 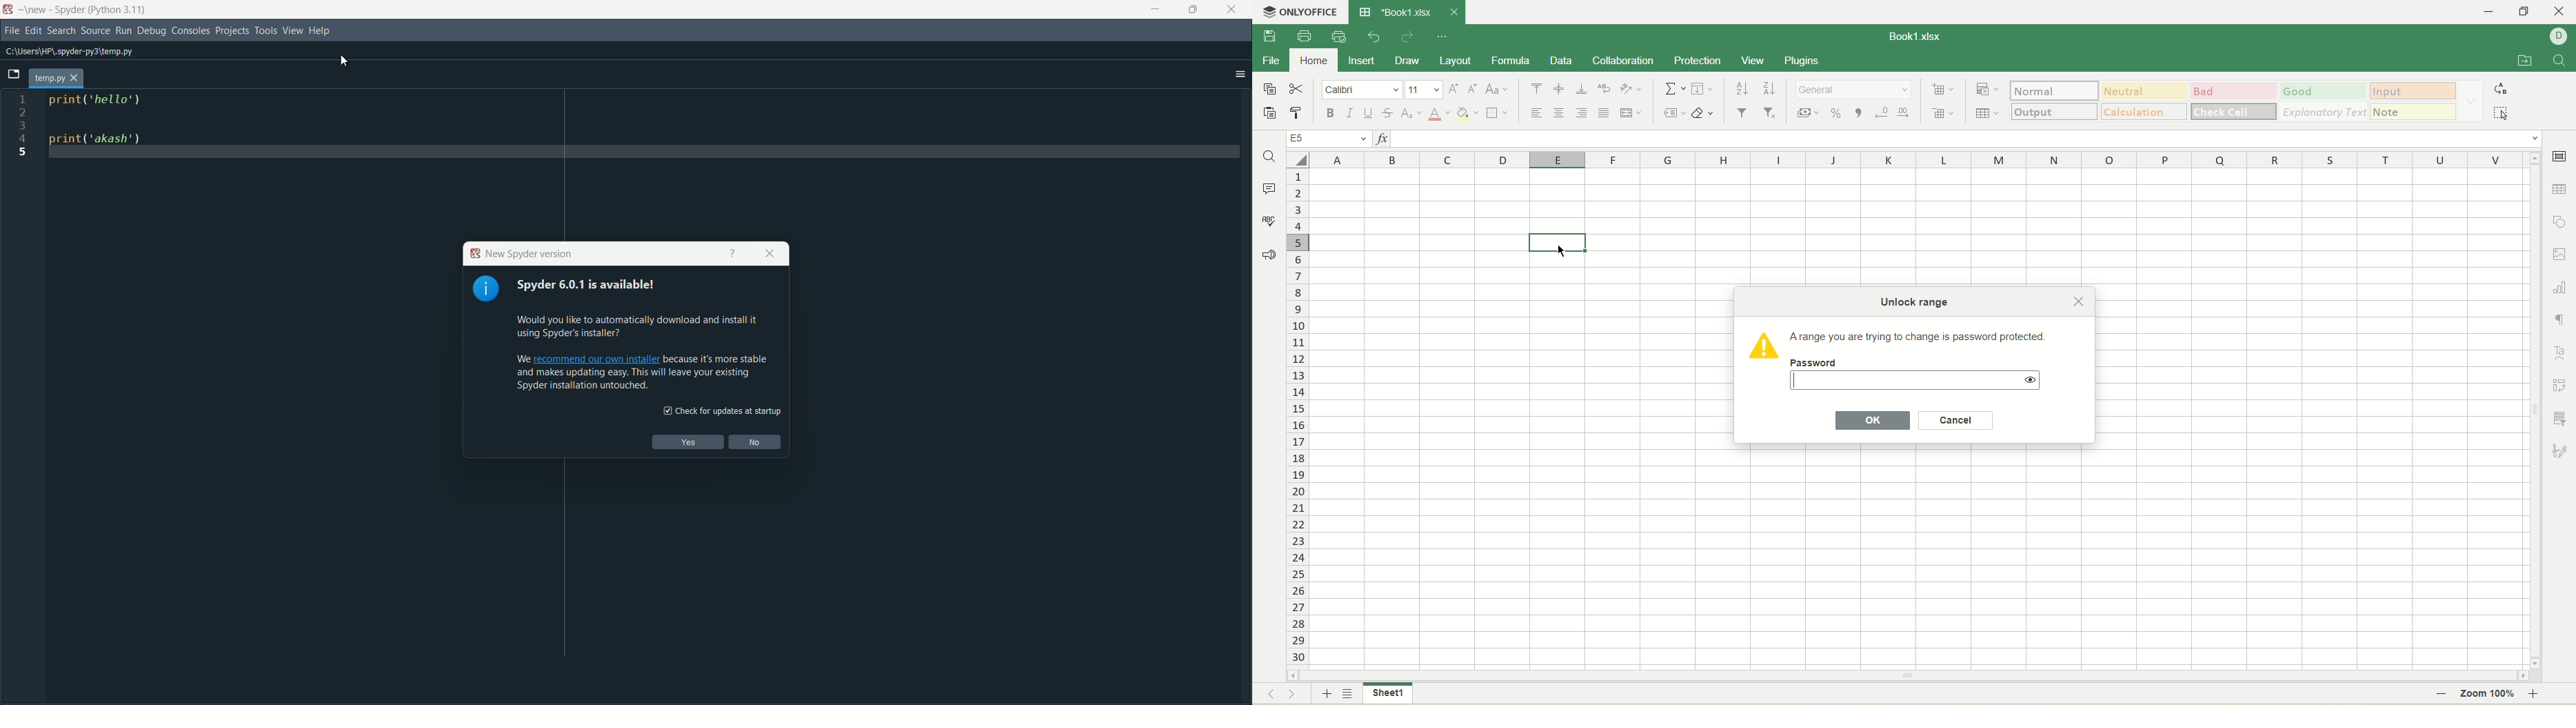 What do you see at coordinates (1364, 90) in the screenshot?
I see `font name` at bounding box center [1364, 90].